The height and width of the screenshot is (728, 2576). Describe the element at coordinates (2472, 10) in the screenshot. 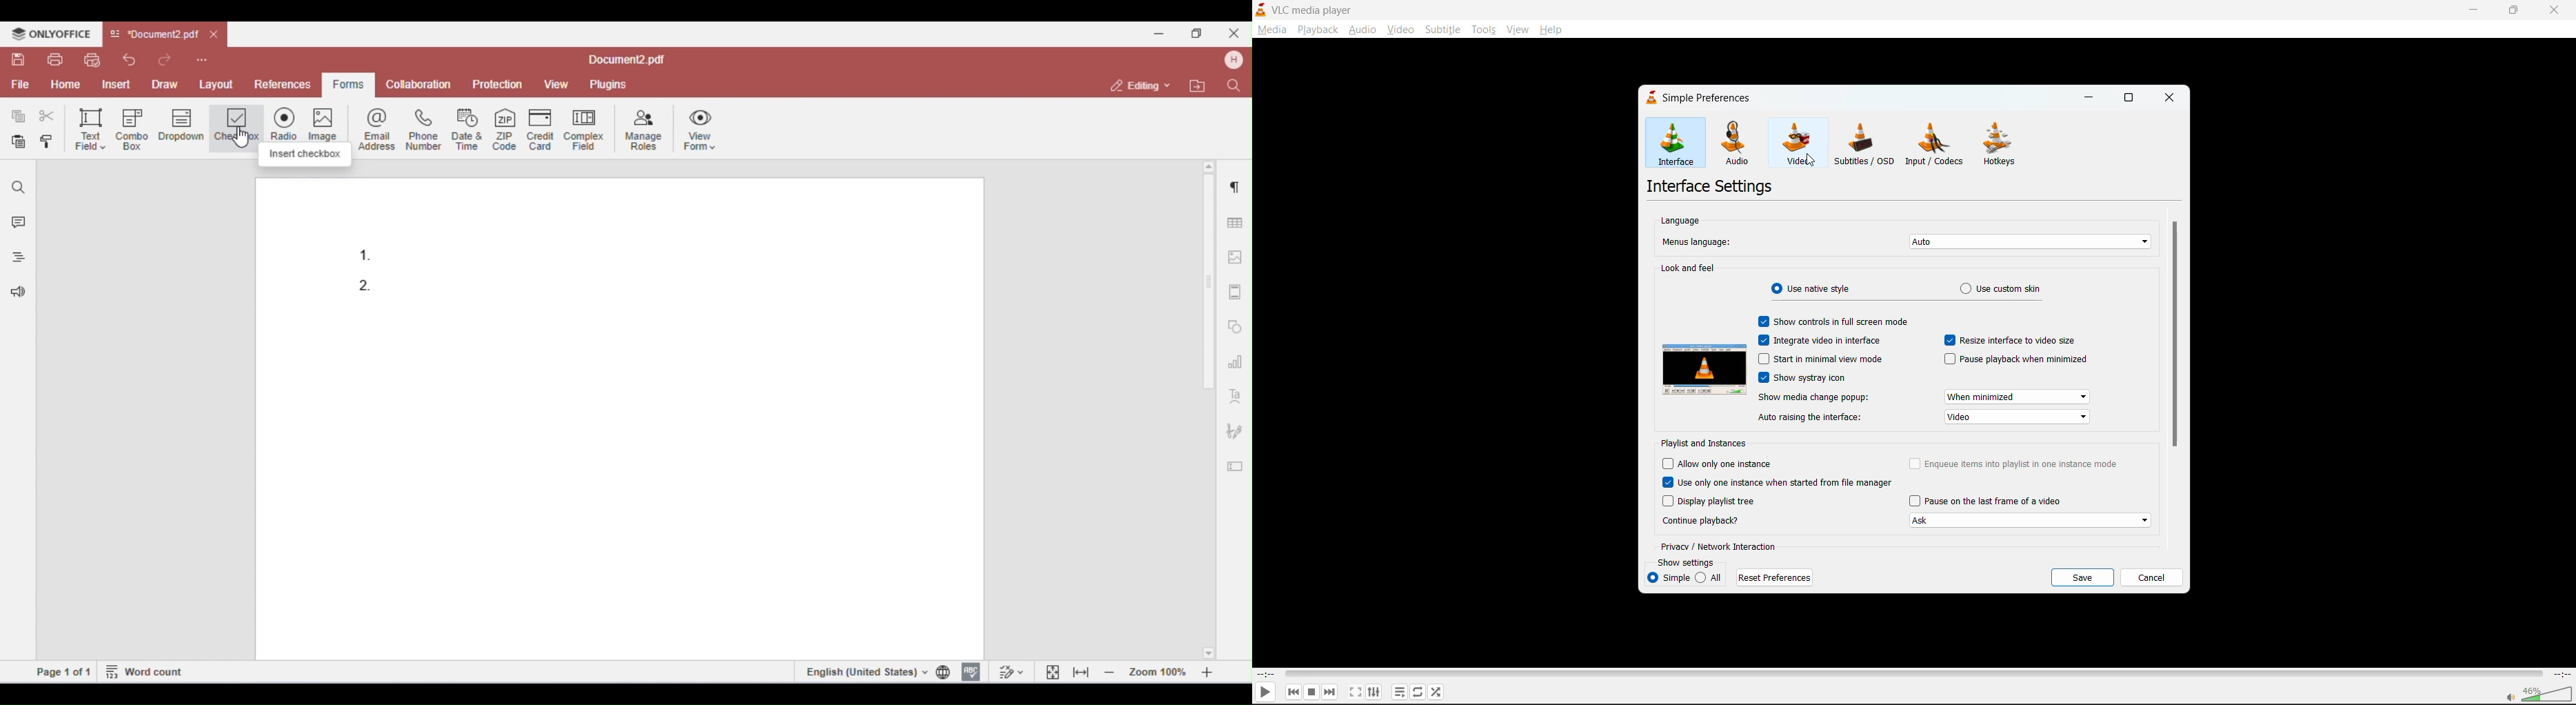

I see `minimize` at that location.